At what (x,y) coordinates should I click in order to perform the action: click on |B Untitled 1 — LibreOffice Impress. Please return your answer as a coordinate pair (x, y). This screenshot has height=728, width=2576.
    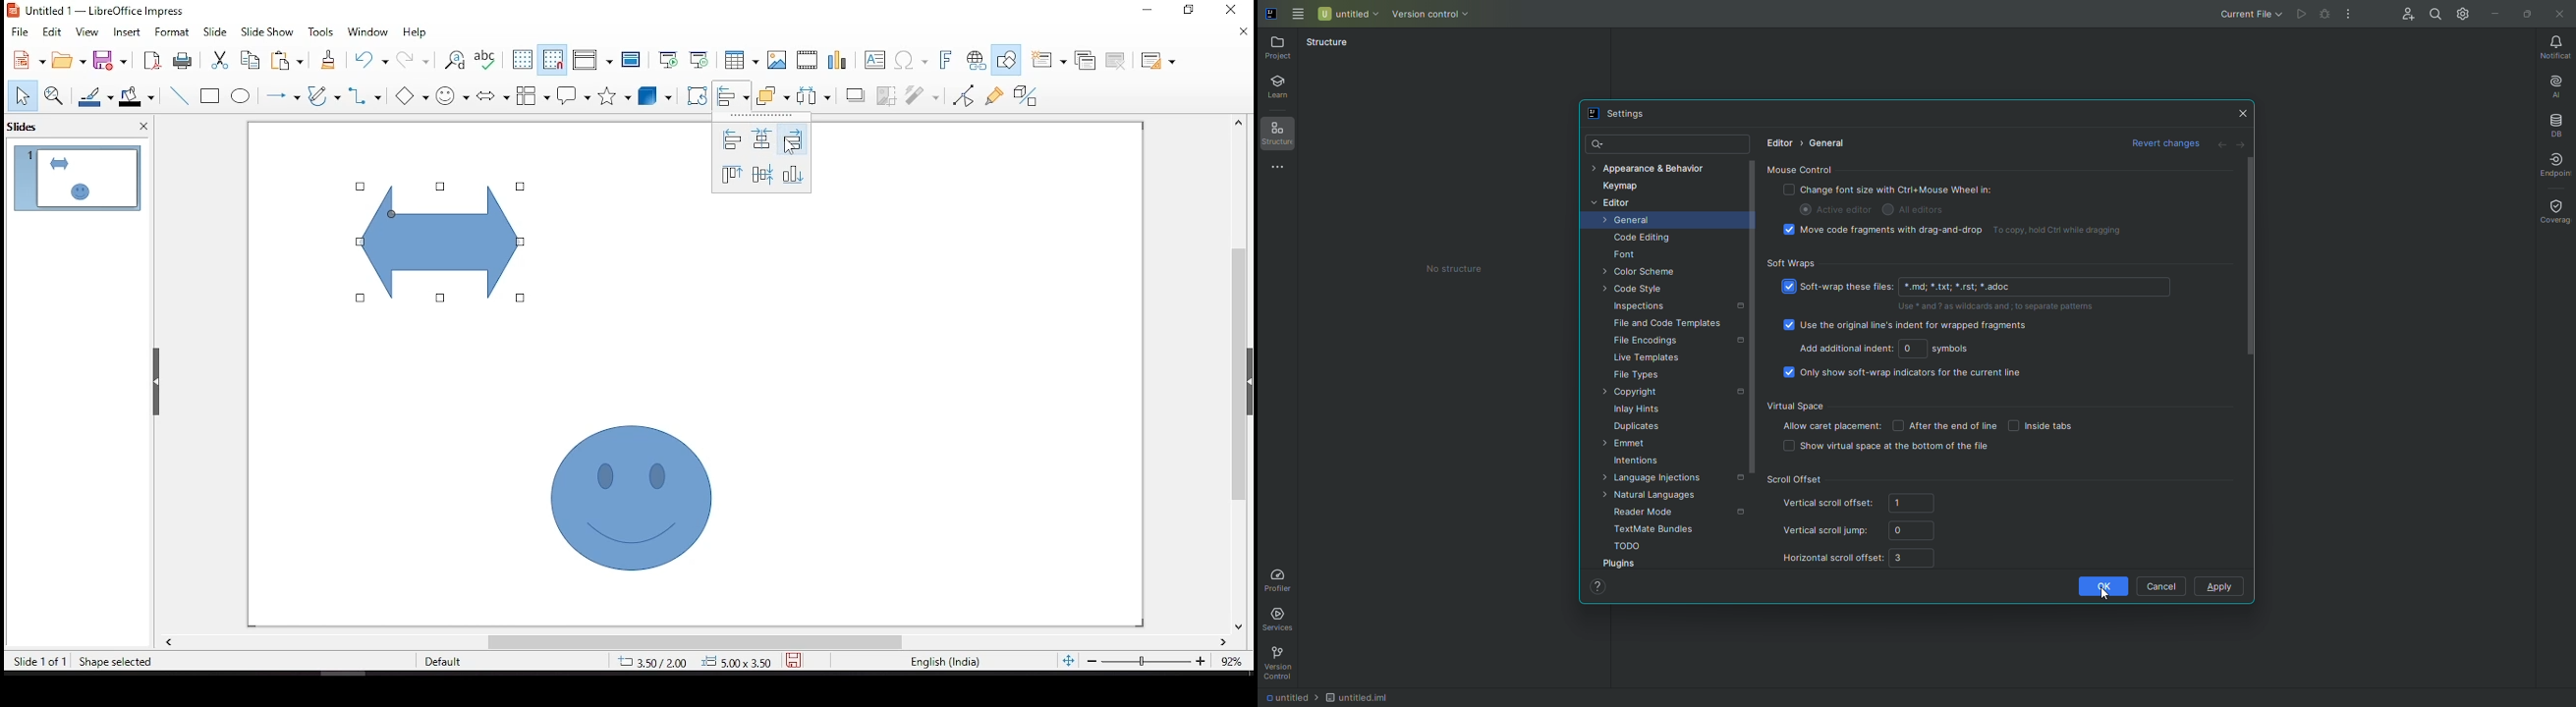
    Looking at the image, I should click on (95, 9).